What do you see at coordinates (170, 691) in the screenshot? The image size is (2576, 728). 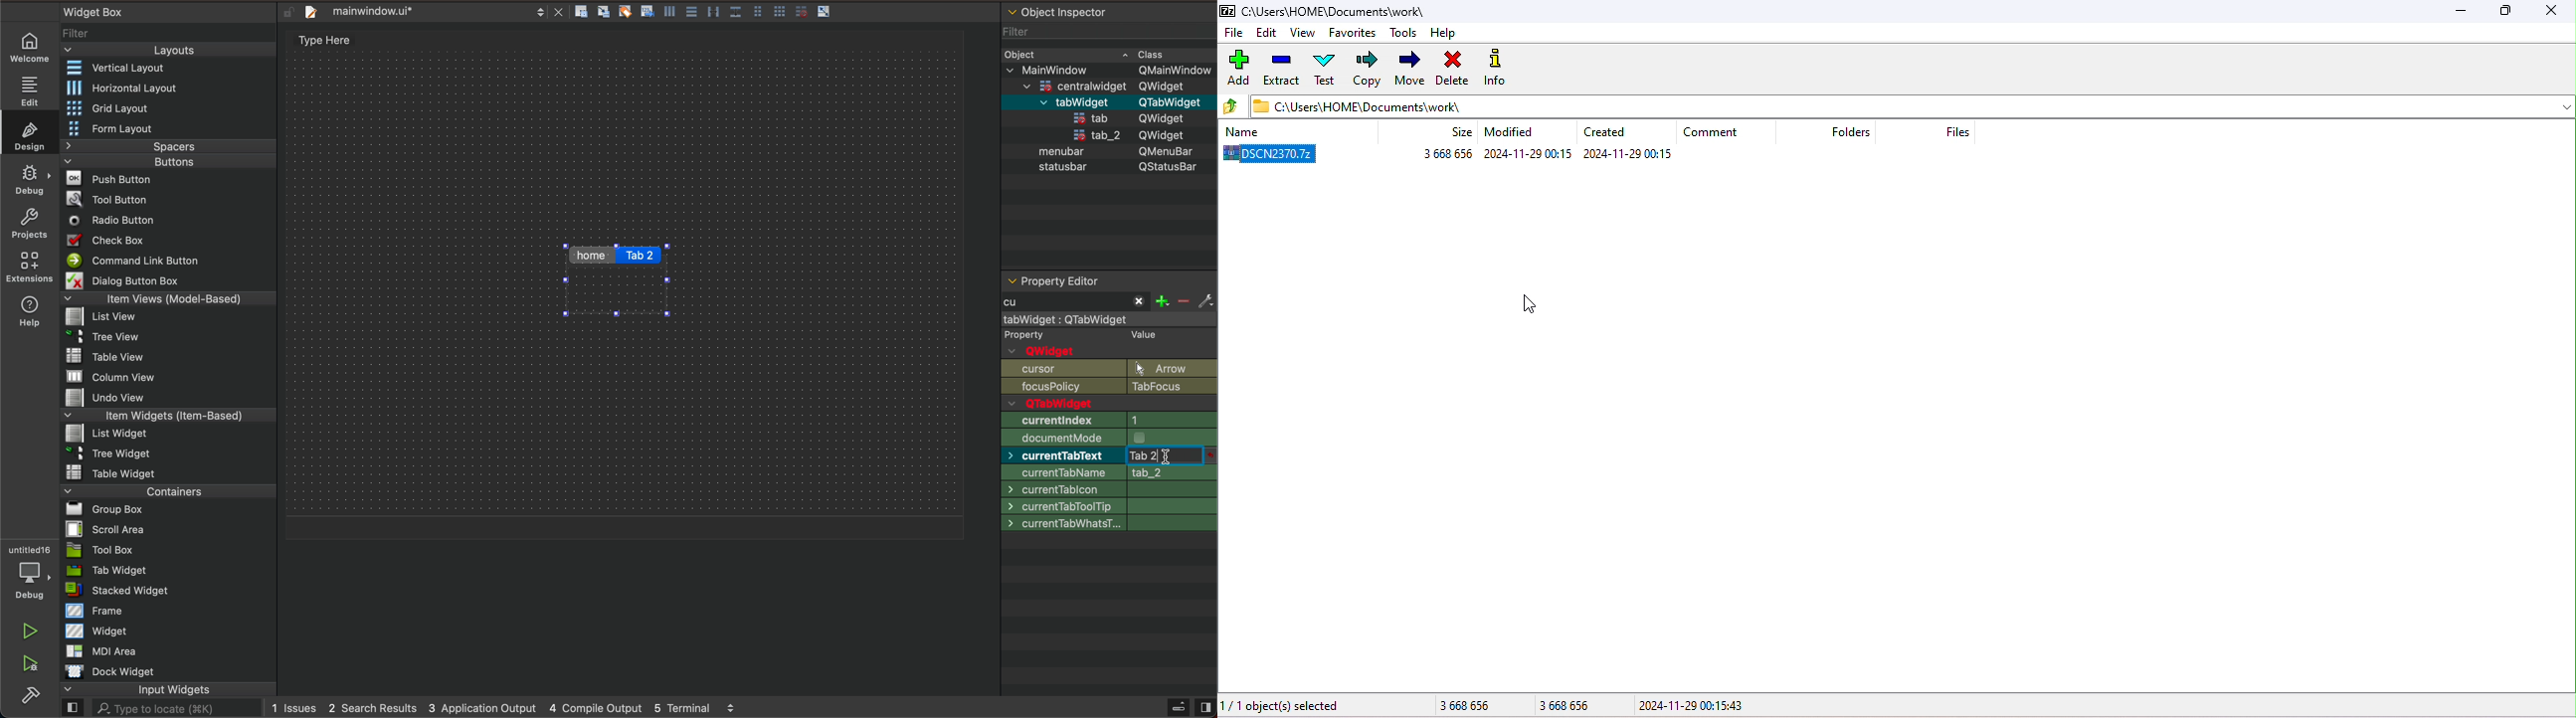 I see `input widgets` at bounding box center [170, 691].